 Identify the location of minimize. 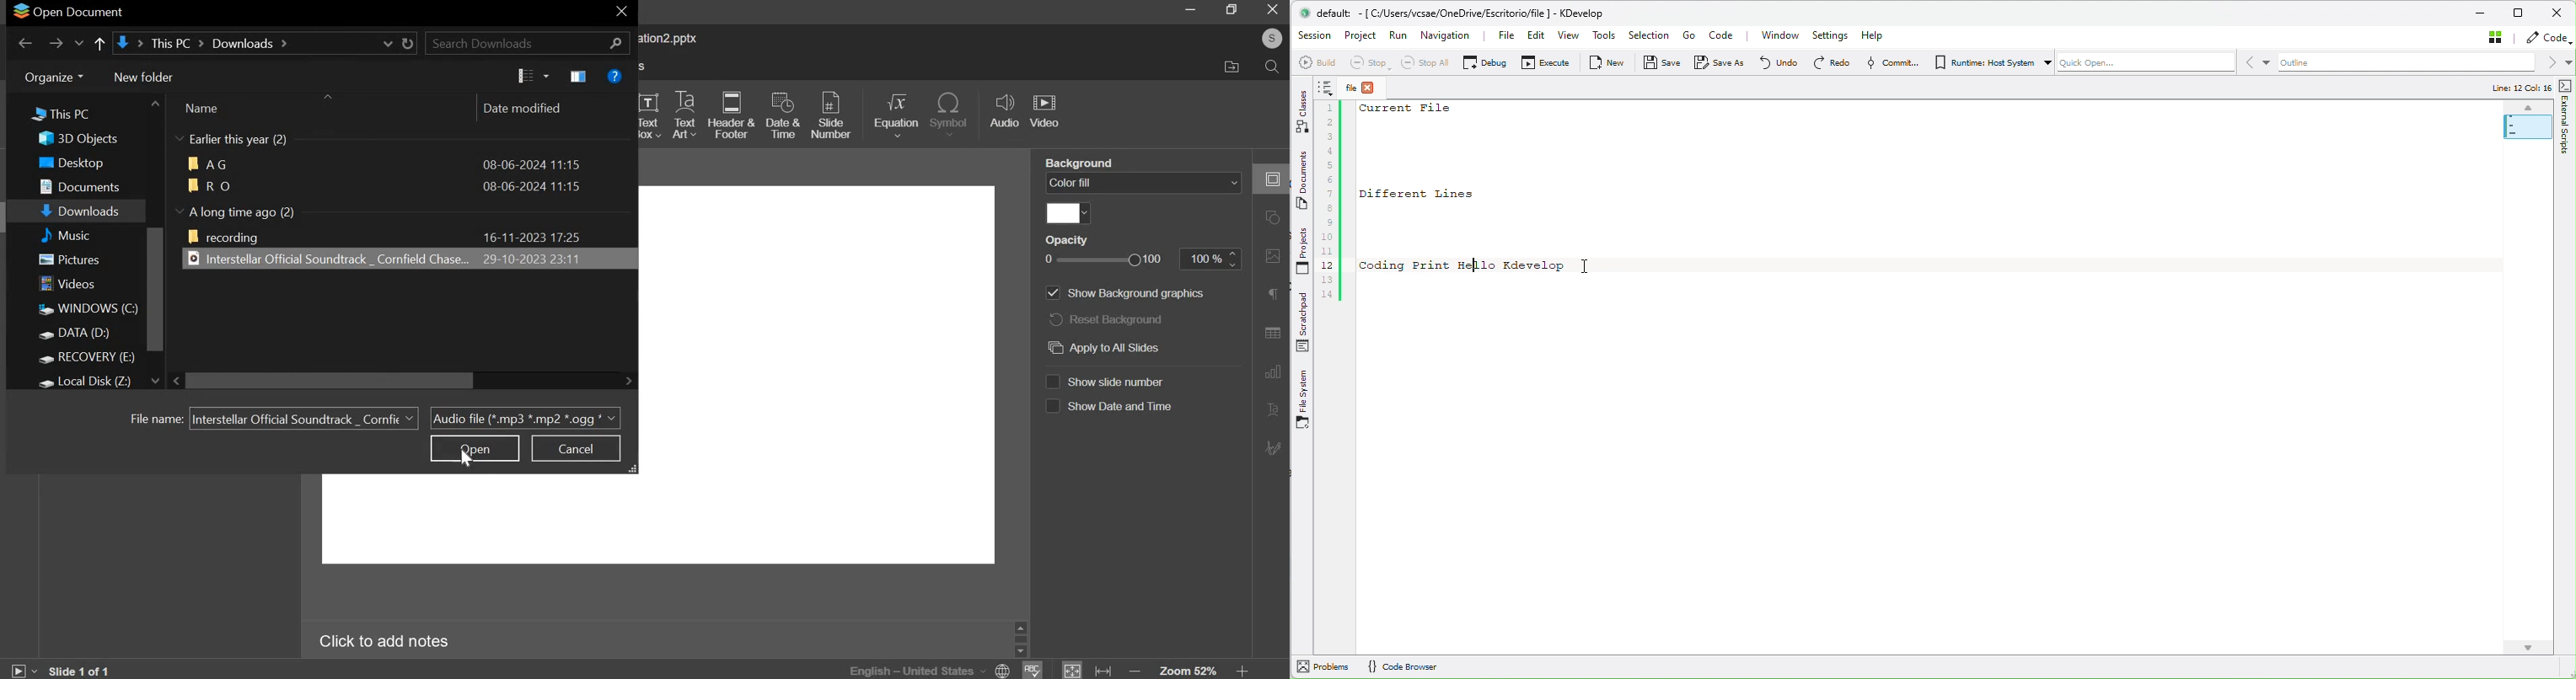
(1188, 12).